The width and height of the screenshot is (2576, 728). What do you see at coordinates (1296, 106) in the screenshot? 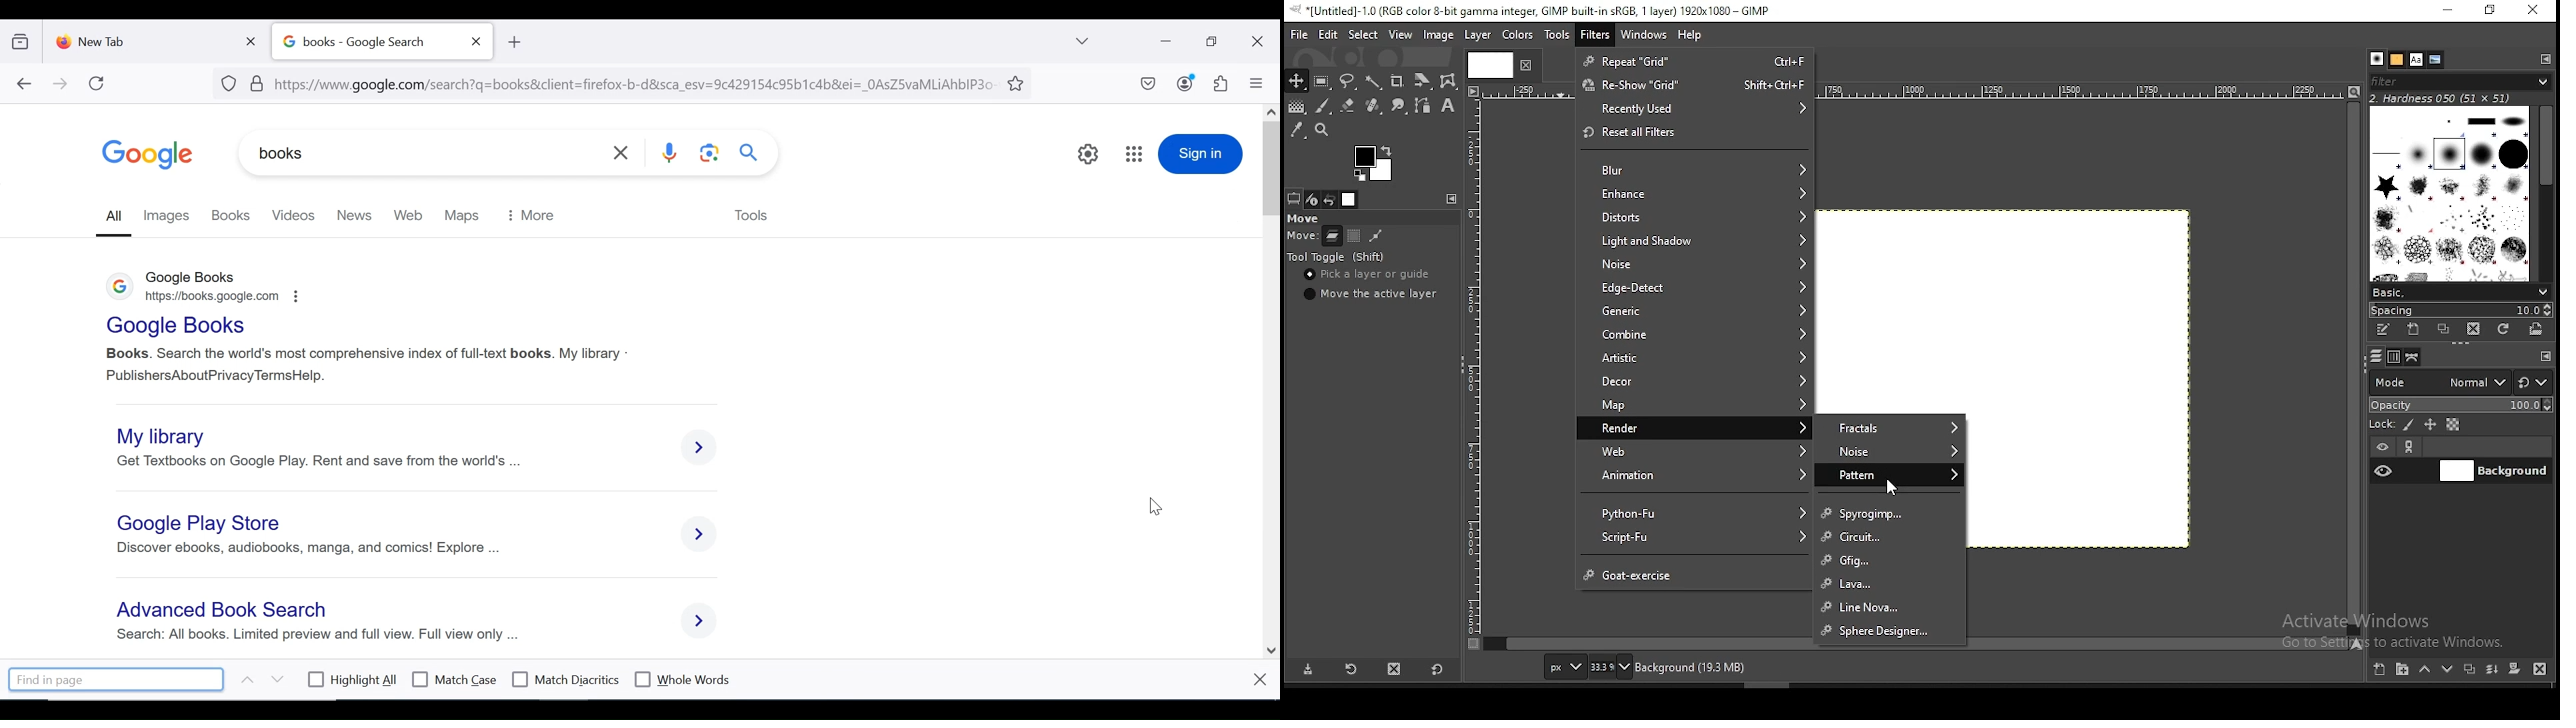
I see `gradient tool` at bounding box center [1296, 106].